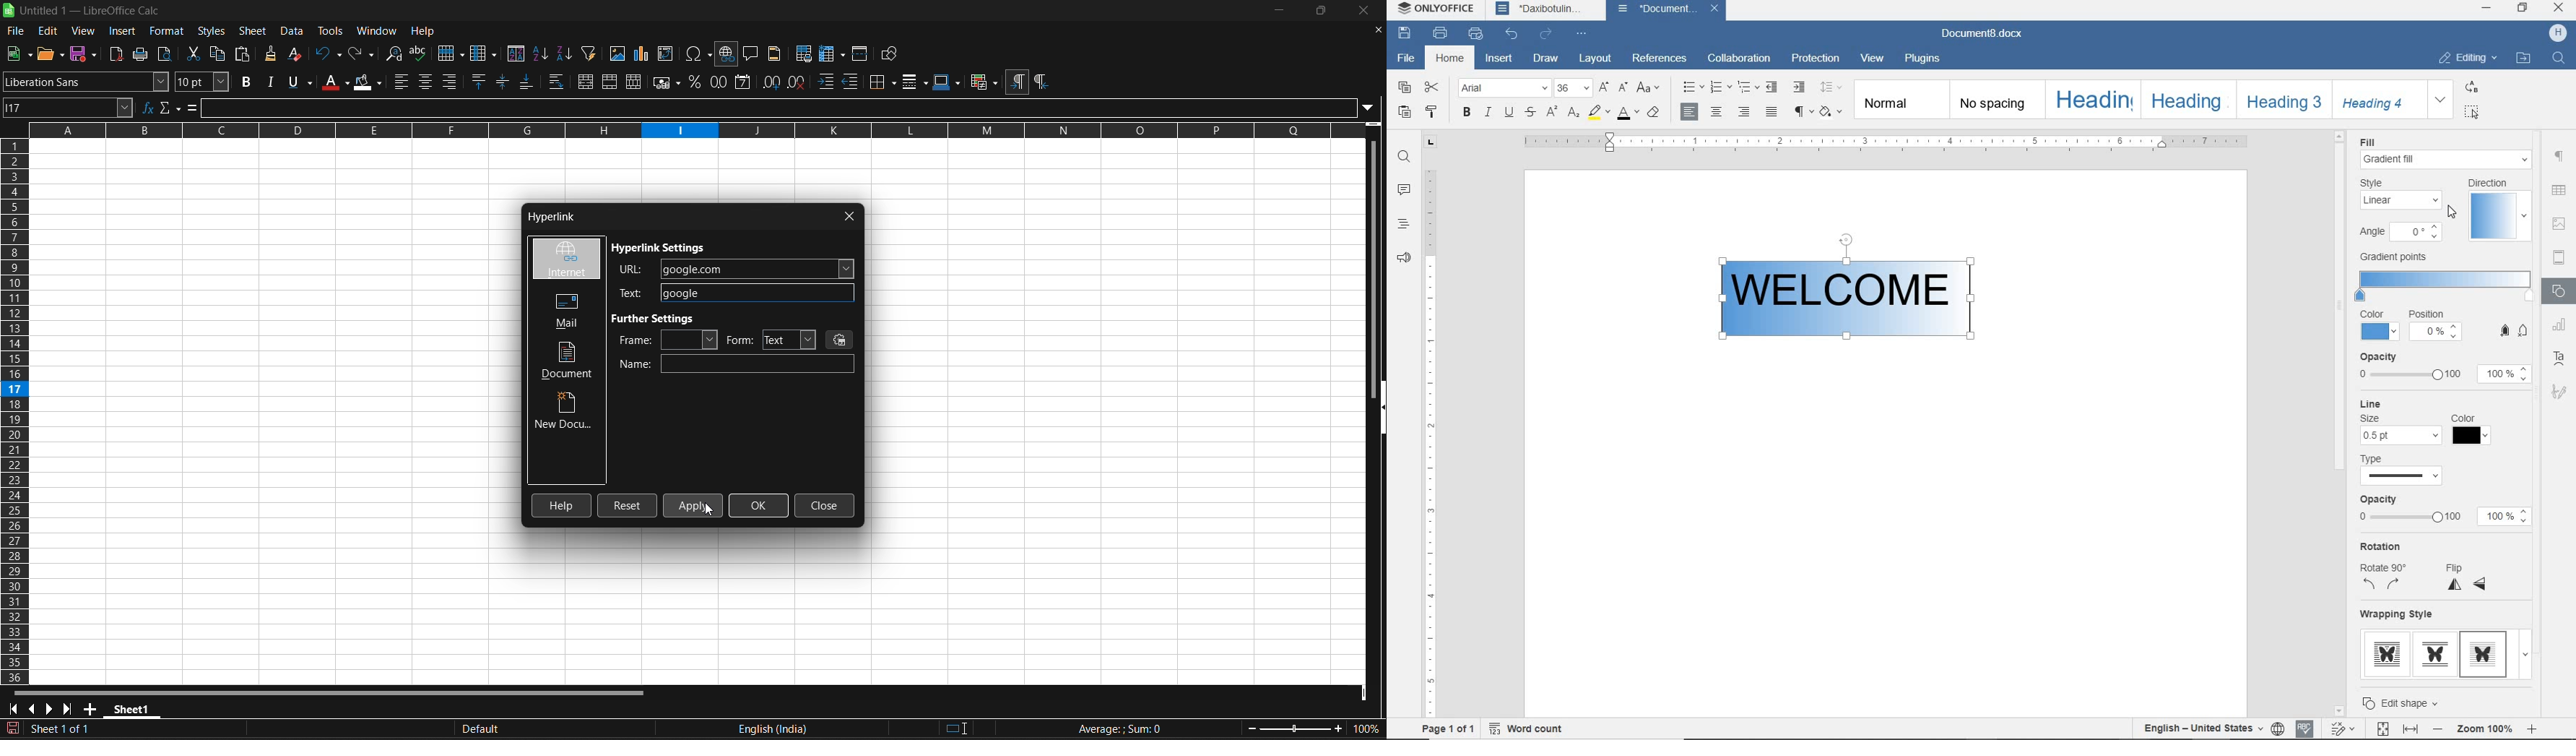 This screenshot has width=2576, height=756. I want to click on undo, so click(329, 53).